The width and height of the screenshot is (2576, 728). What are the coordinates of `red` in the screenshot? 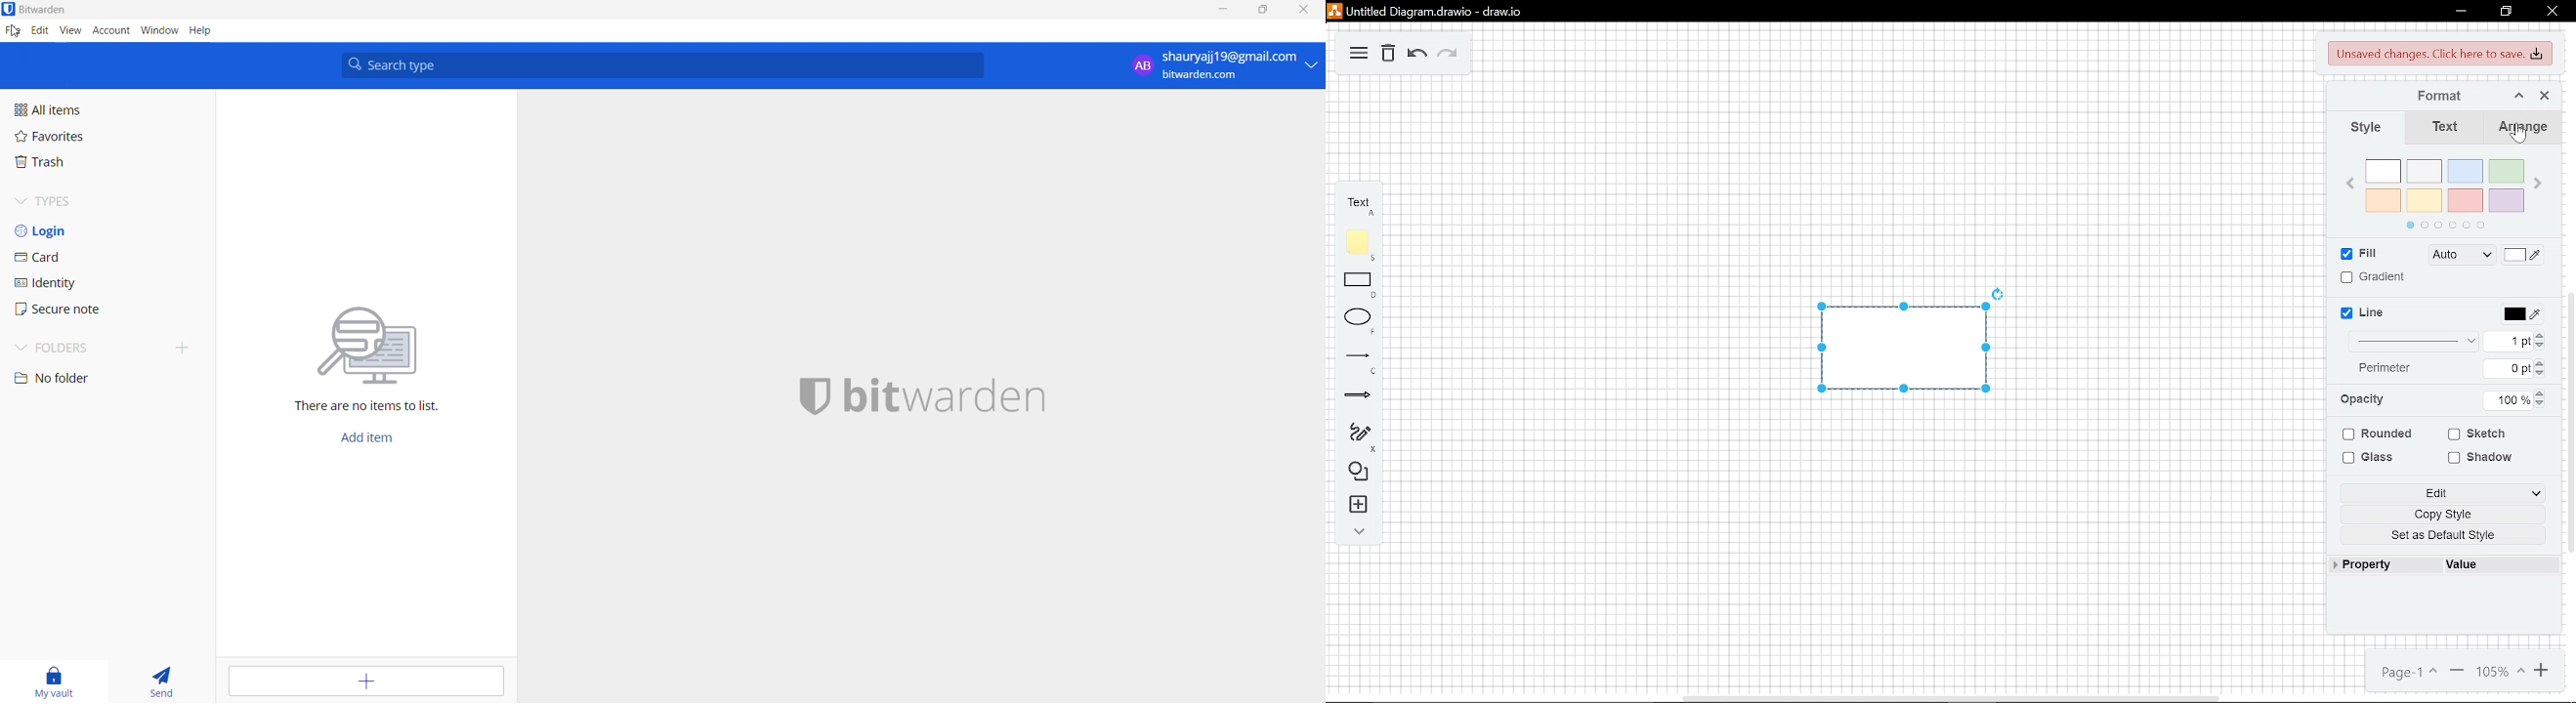 It's located at (2467, 200).